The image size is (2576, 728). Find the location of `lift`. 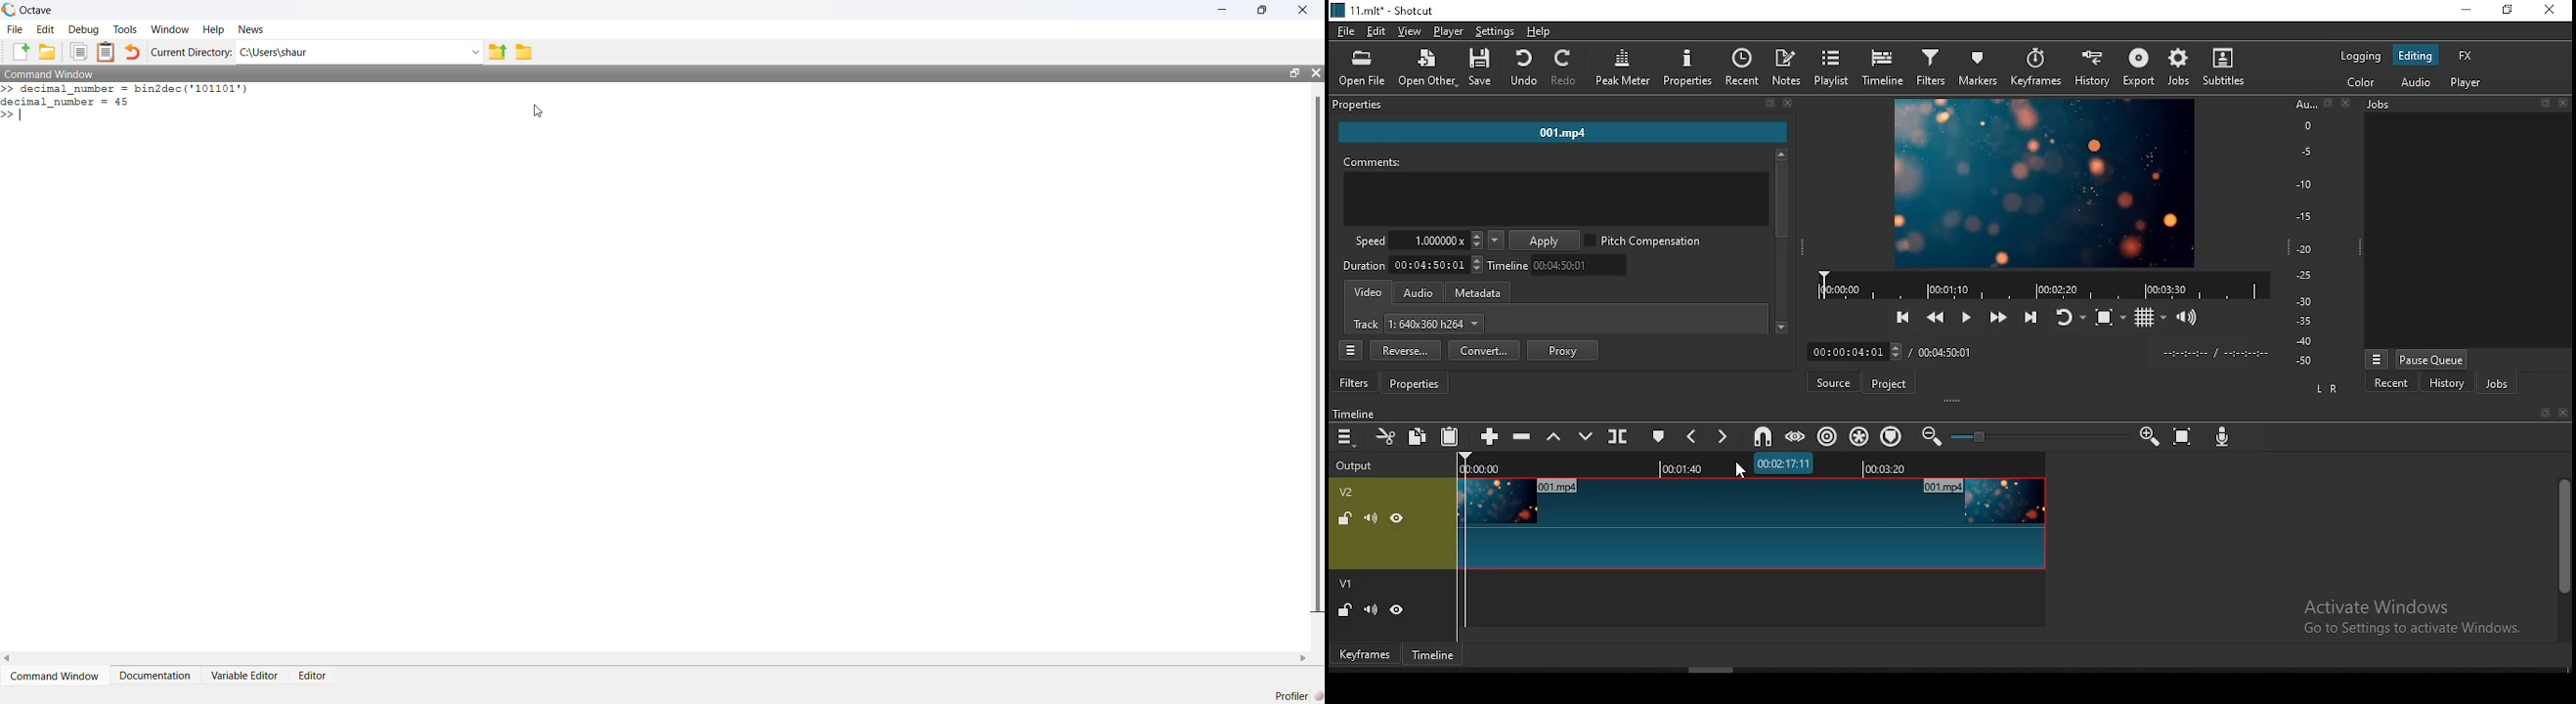

lift is located at coordinates (1551, 437).